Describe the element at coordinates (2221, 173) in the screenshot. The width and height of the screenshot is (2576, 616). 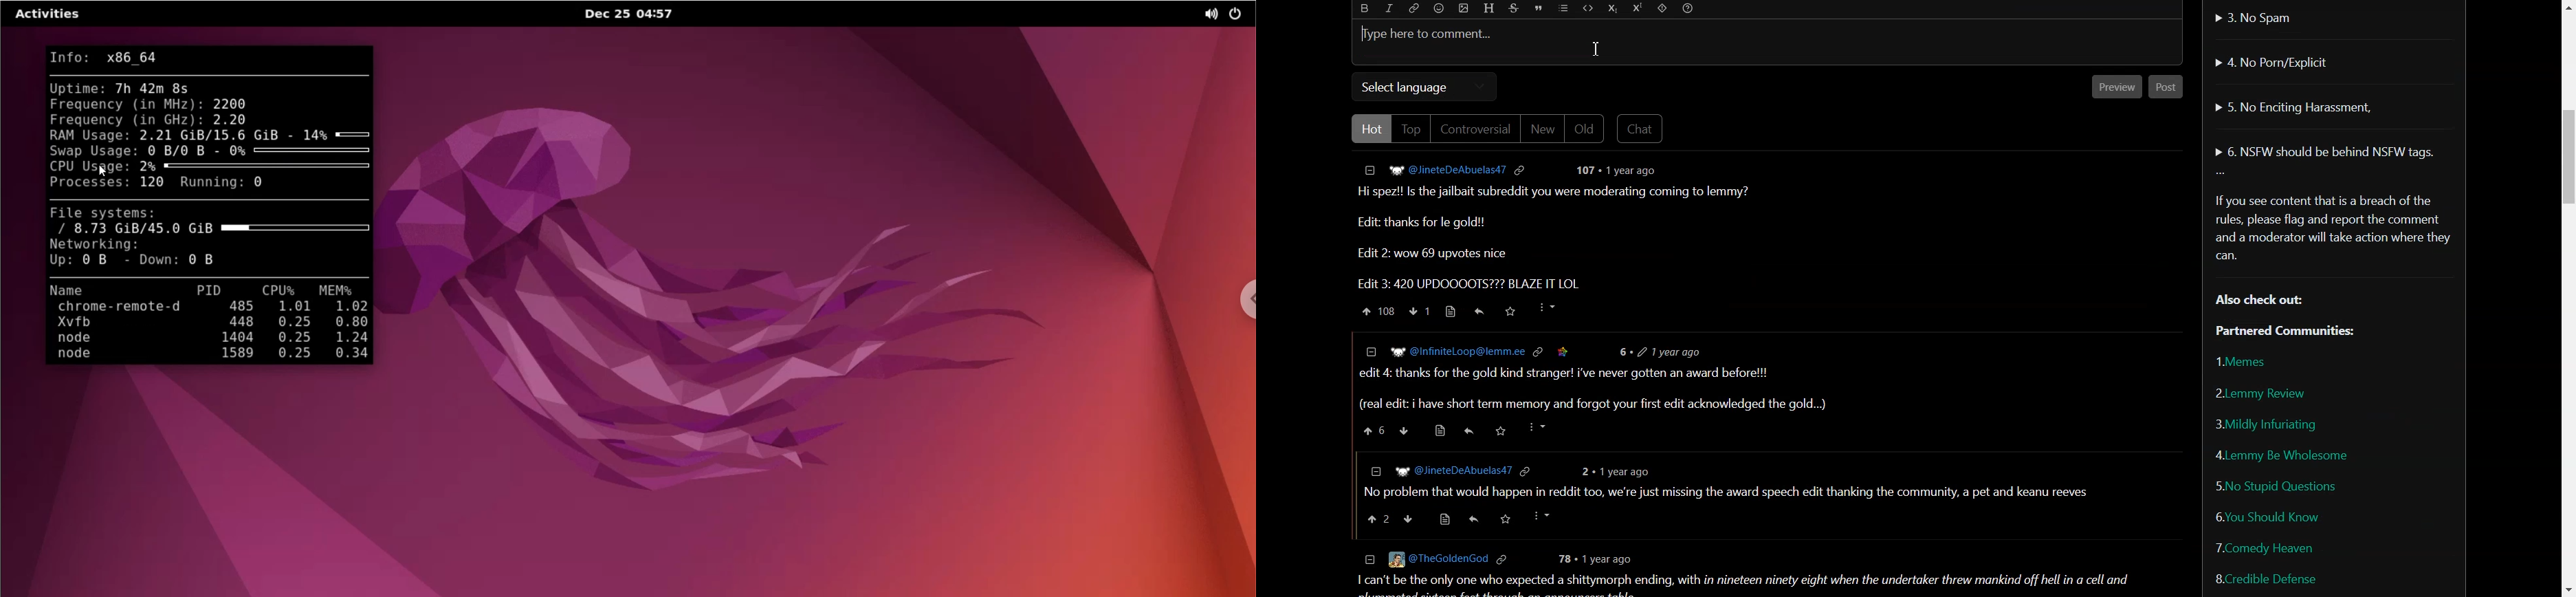
I see `More` at that location.